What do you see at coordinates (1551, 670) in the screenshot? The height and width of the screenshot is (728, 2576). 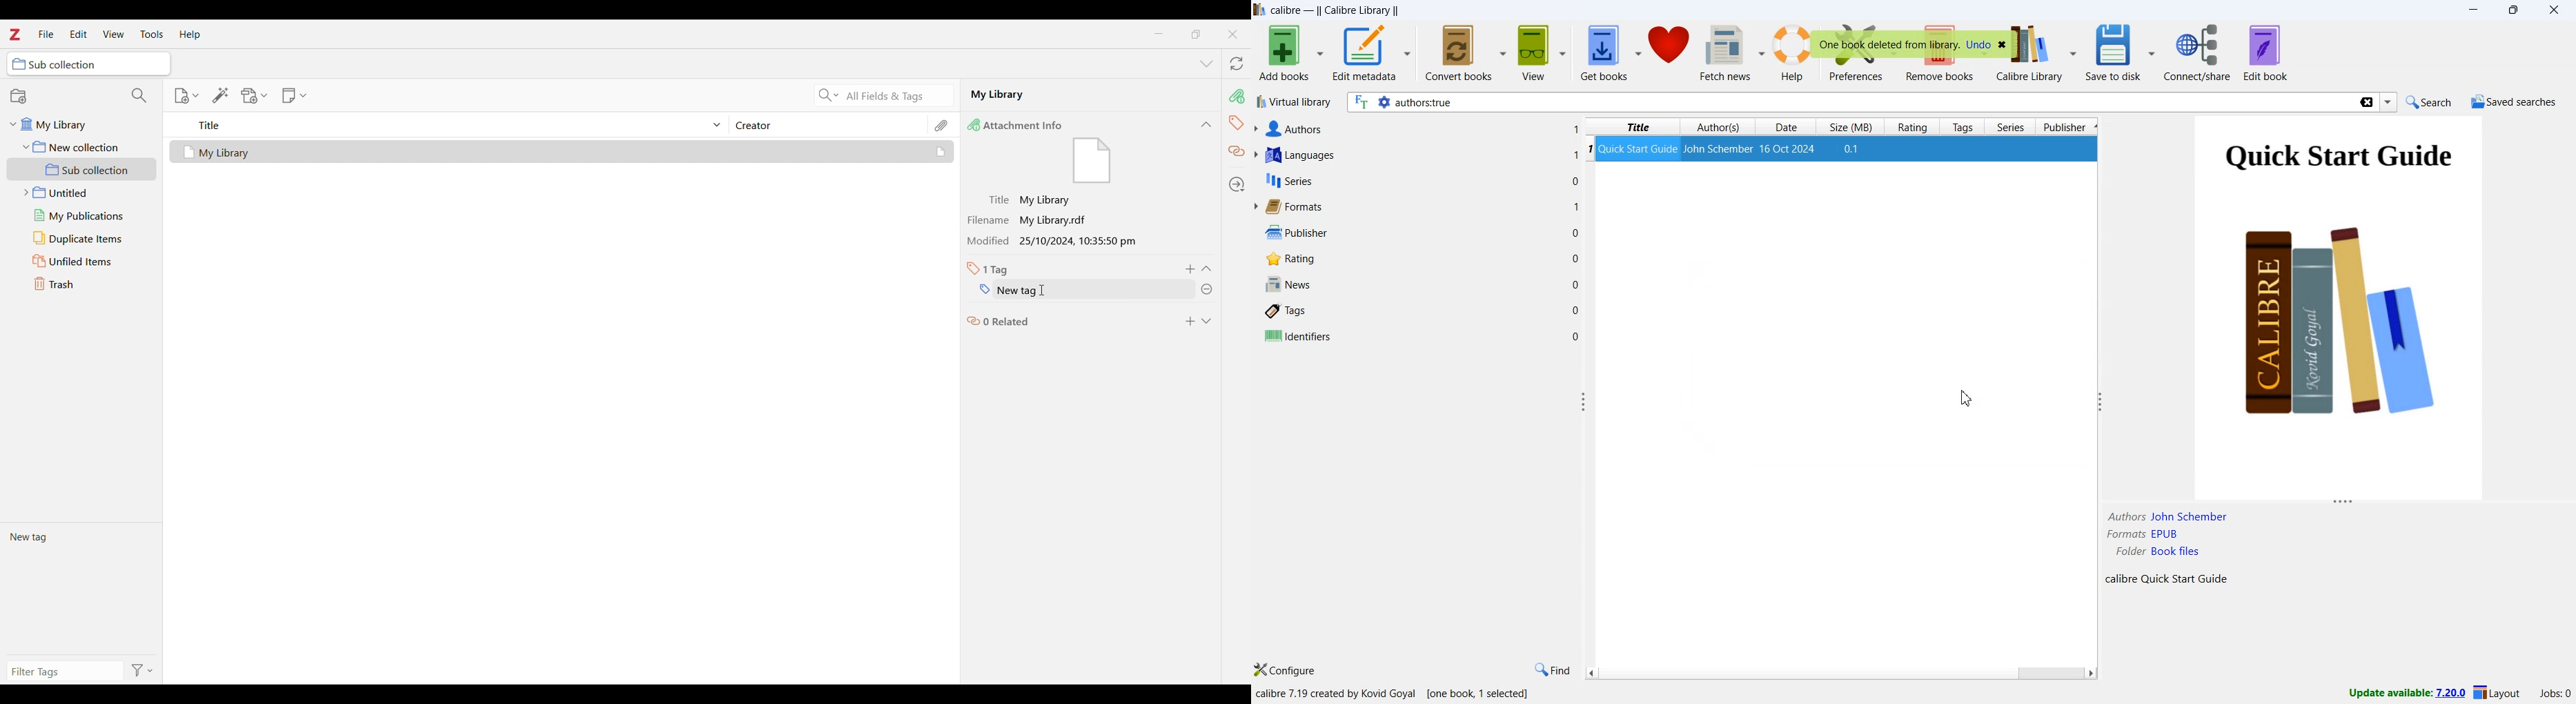 I see `find` at bounding box center [1551, 670].